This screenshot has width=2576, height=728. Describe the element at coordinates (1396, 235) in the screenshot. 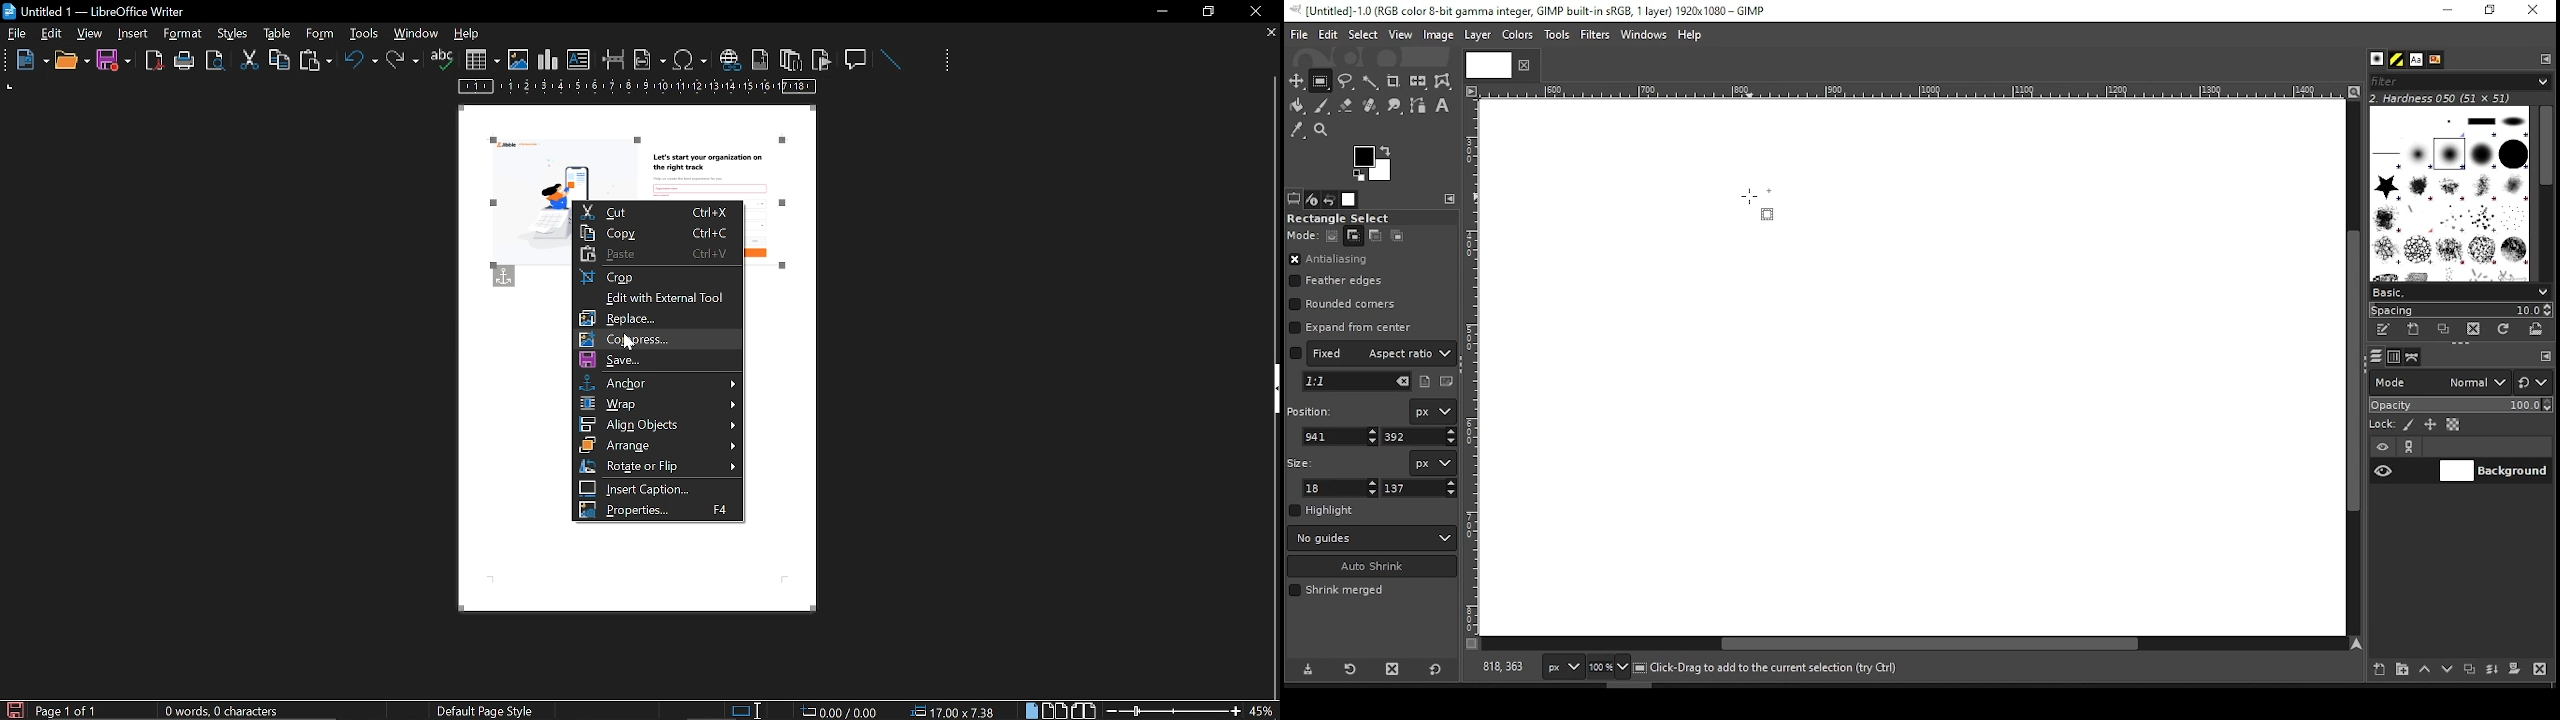

I see `intersect with the current selection` at that location.